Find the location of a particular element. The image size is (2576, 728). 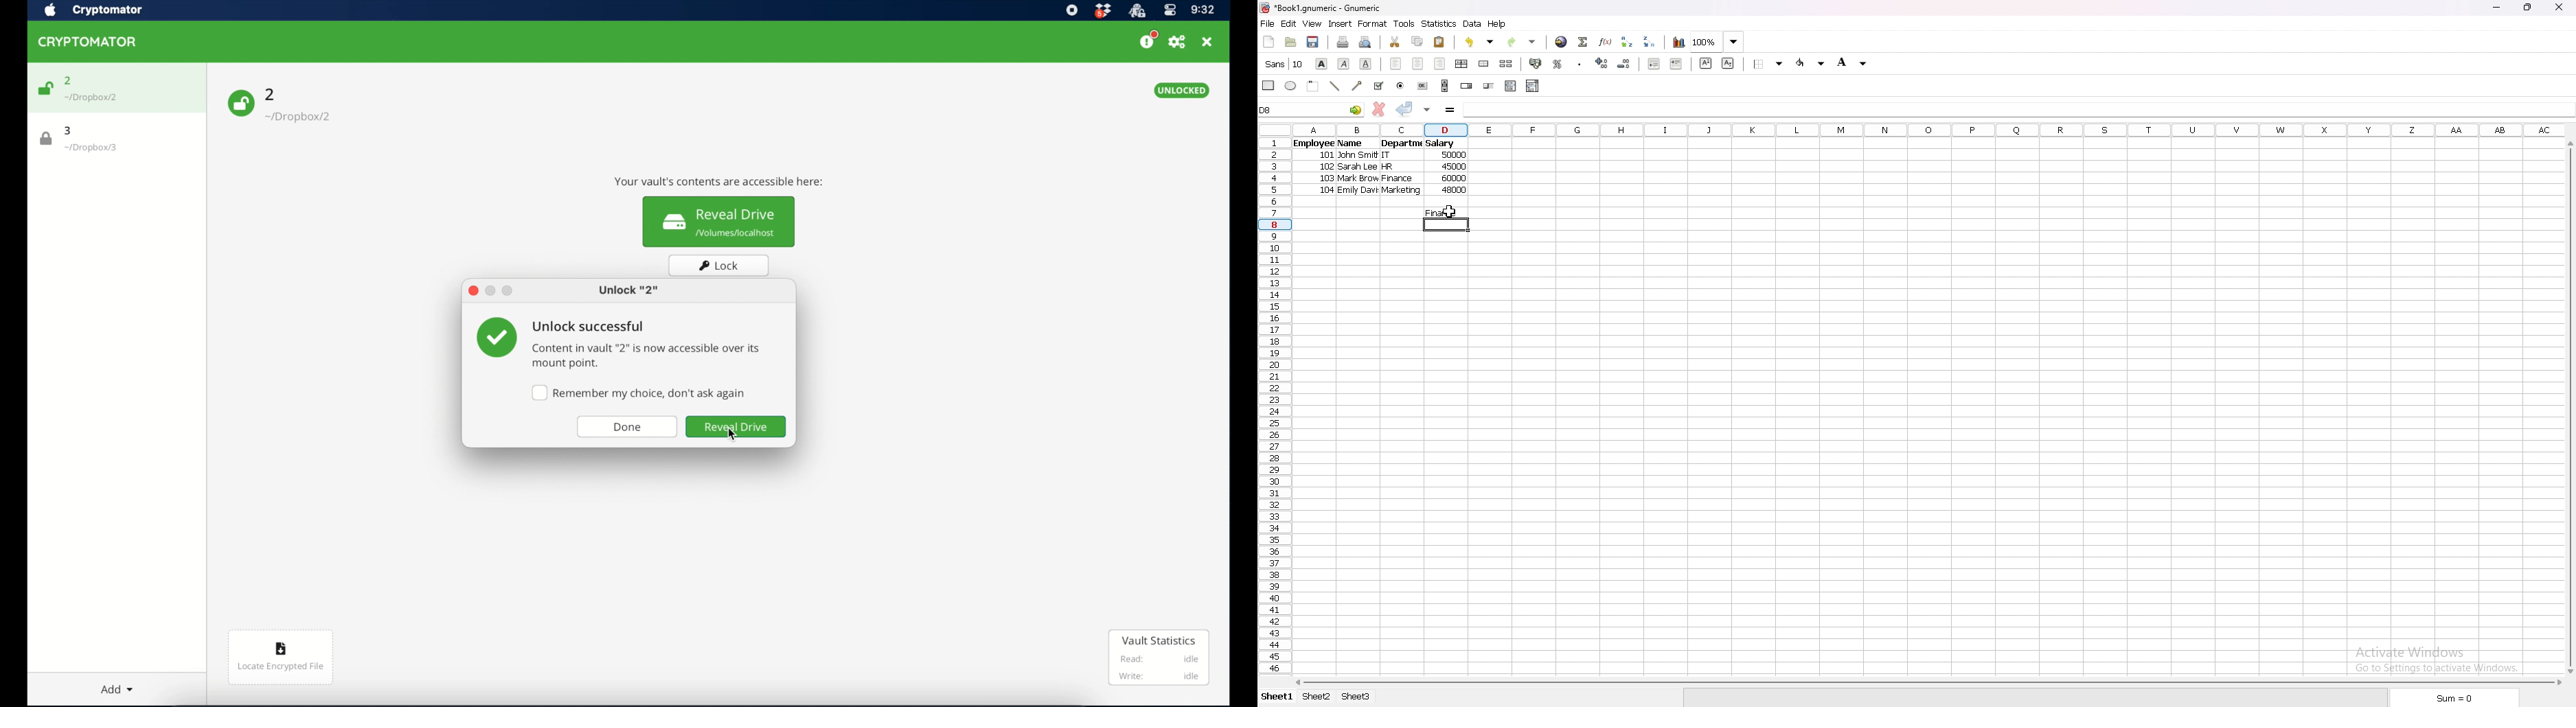

line is located at coordinates (1335, 86).